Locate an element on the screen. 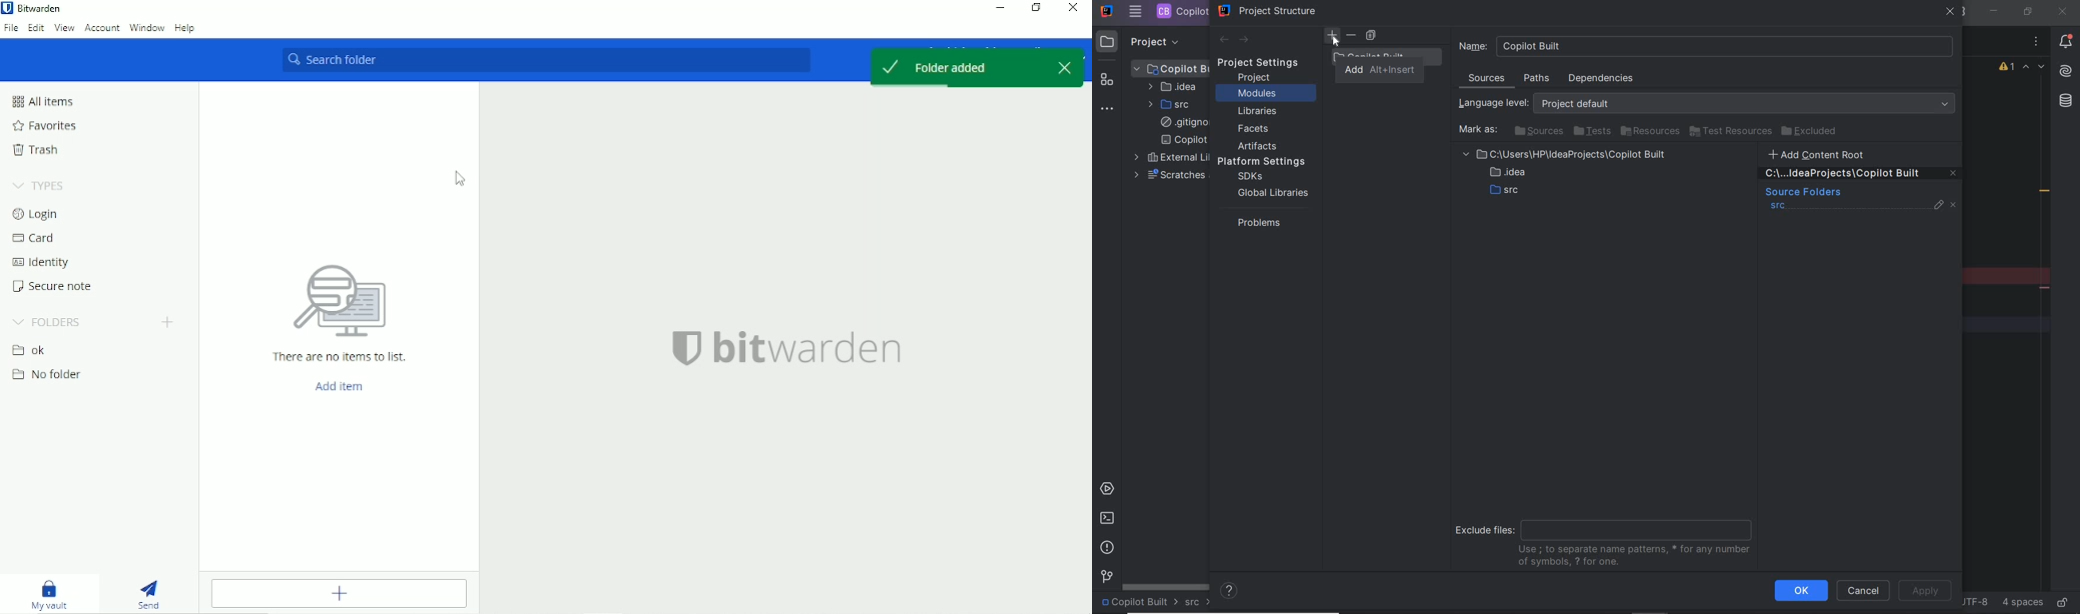 Image resolution: width=2100 pixels, height=616 pixels. apply is located at coordinates (1928, 590).